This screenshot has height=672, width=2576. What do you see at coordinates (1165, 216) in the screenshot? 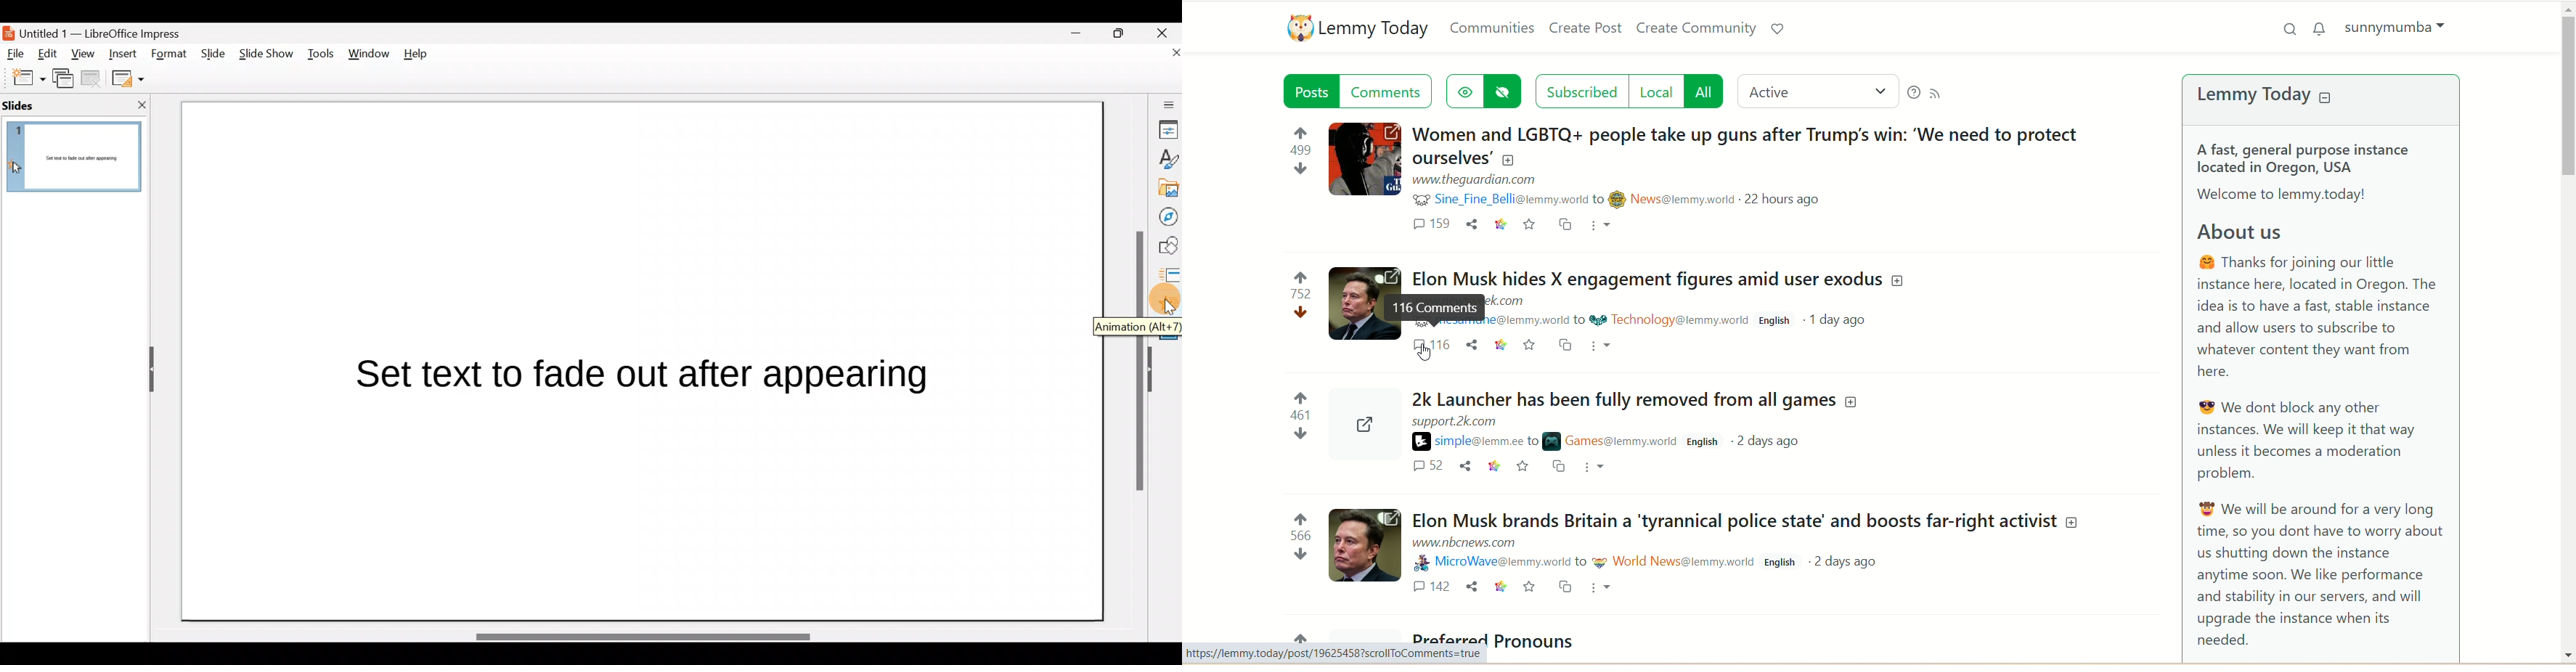
I see `Navigator` at bounding box center [1165, 216].